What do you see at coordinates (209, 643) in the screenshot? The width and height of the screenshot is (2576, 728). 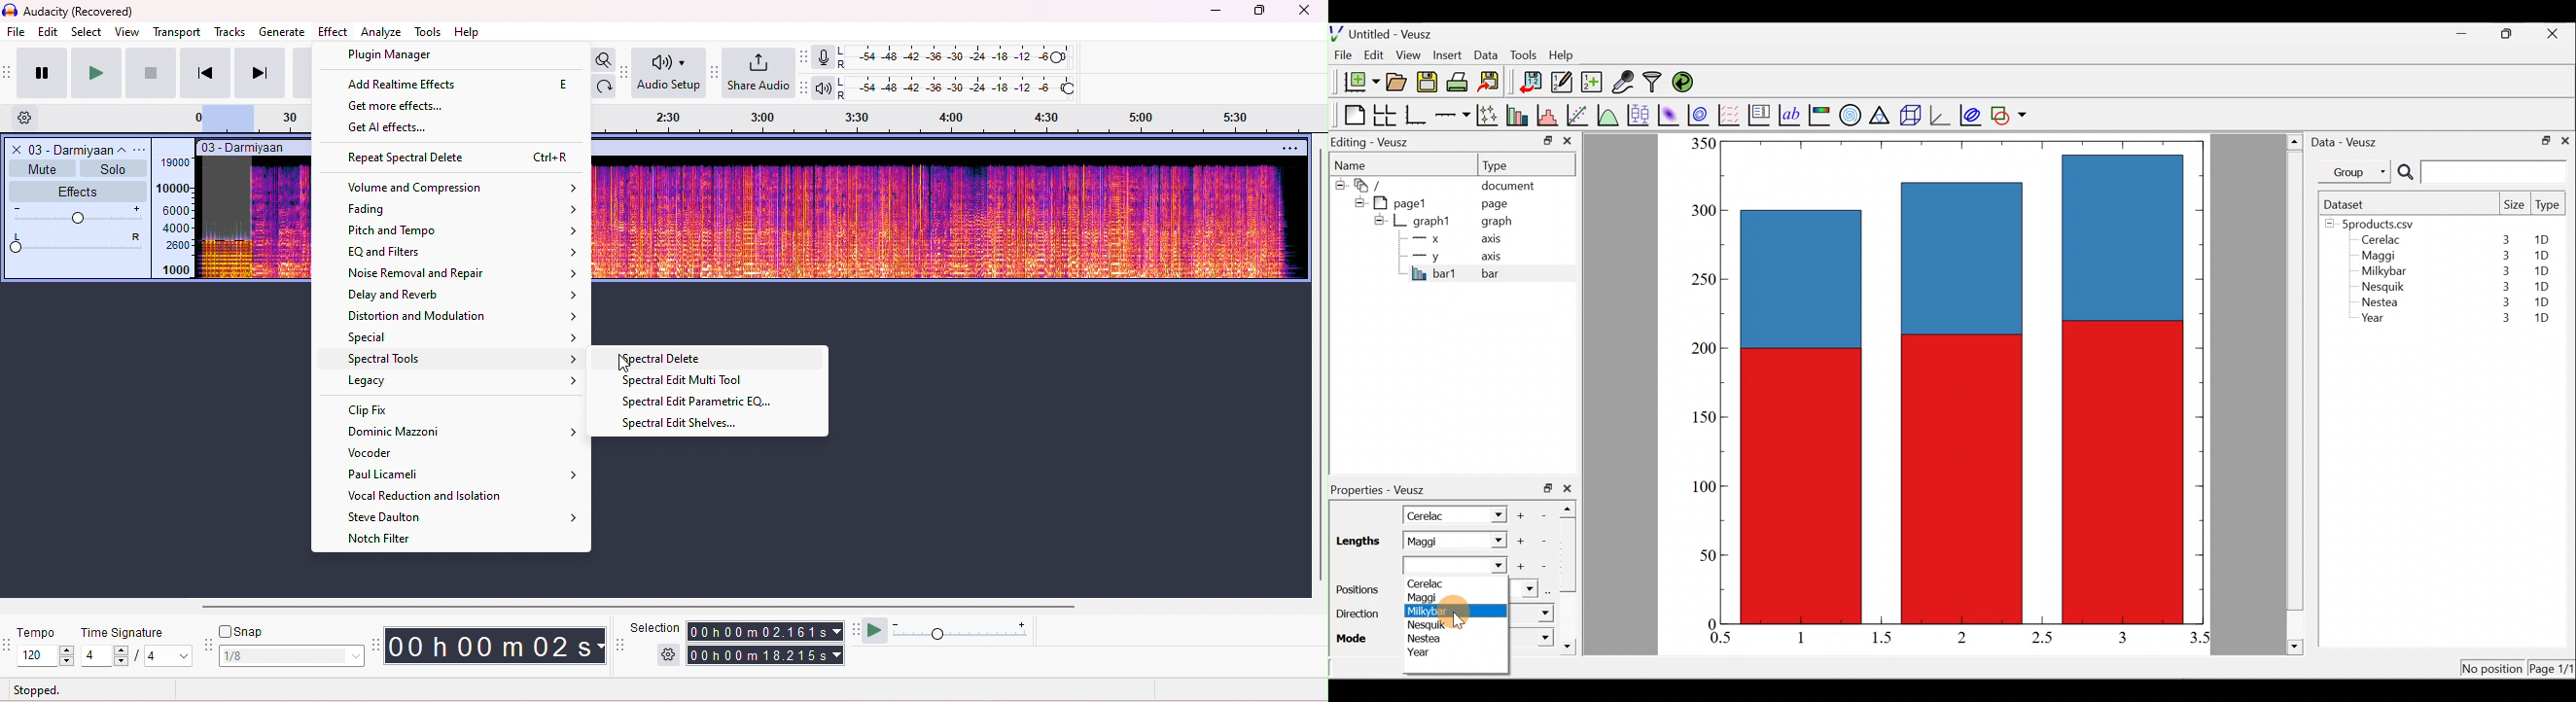 I see `snap tool bar` at bounding box center [209, 643].